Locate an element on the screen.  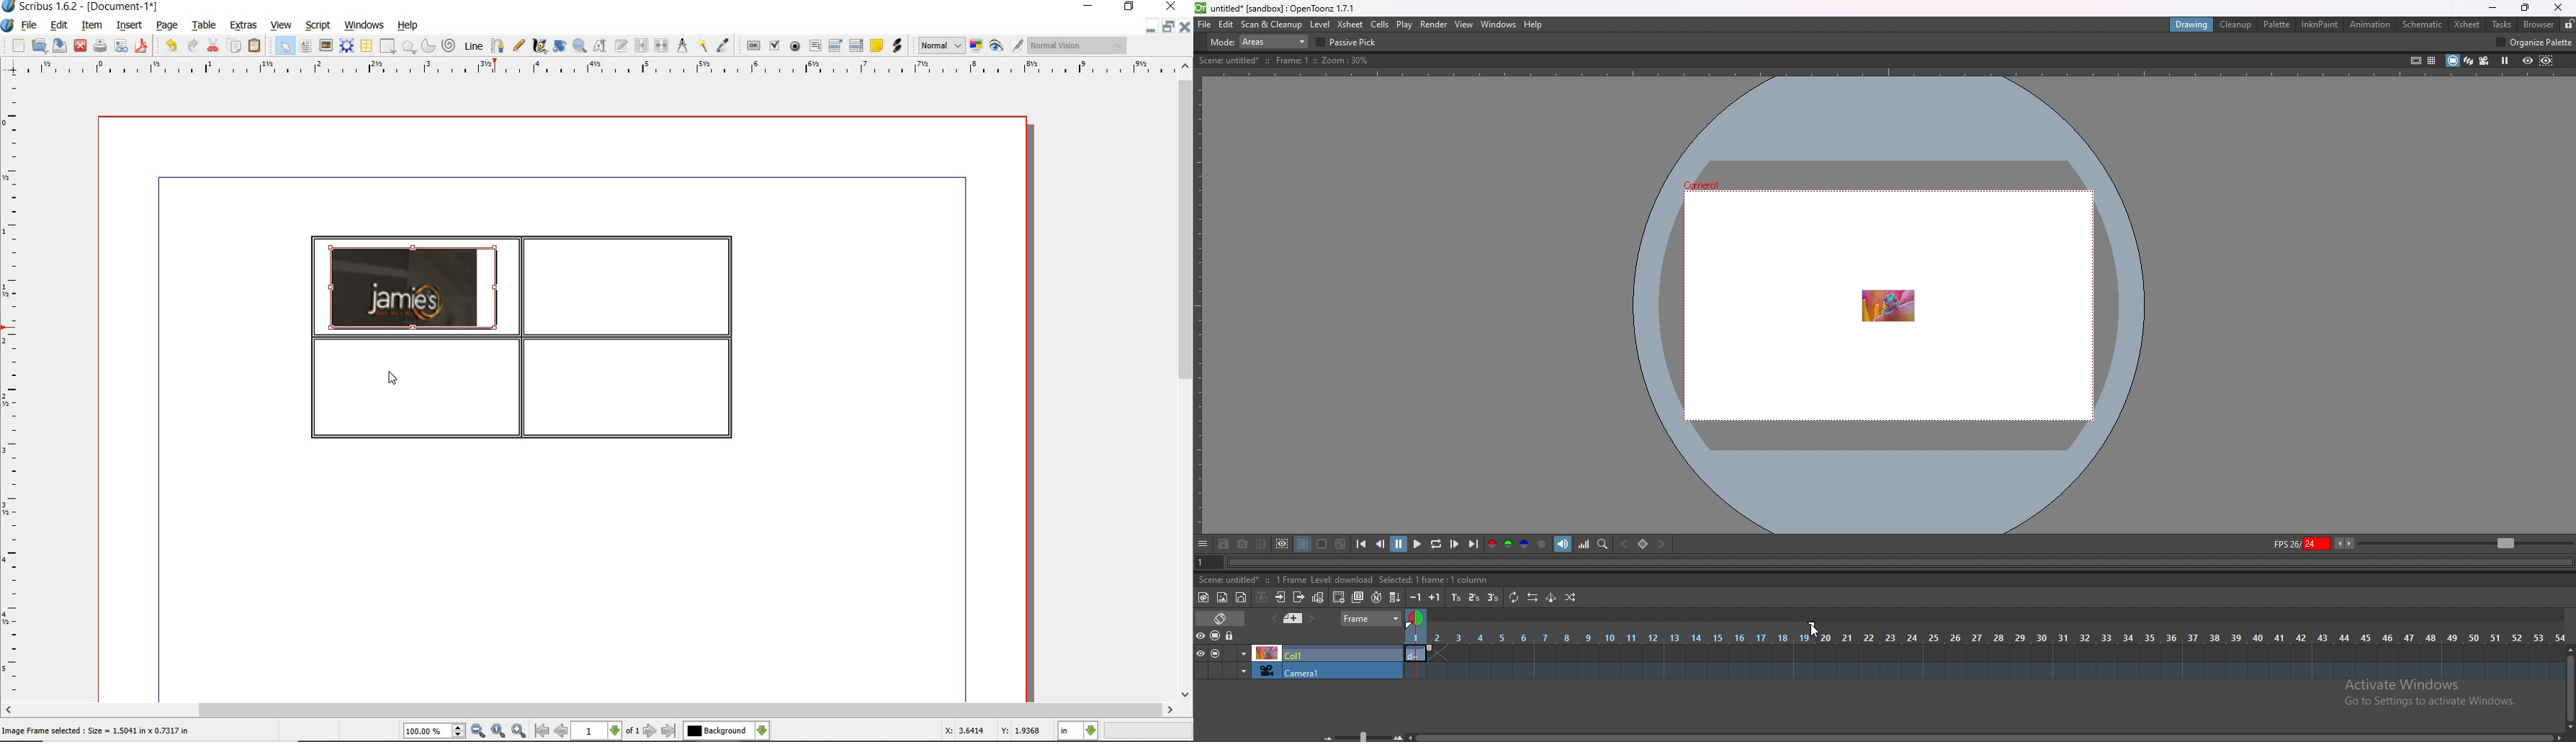
animation is located at coordinates (2370, 25).